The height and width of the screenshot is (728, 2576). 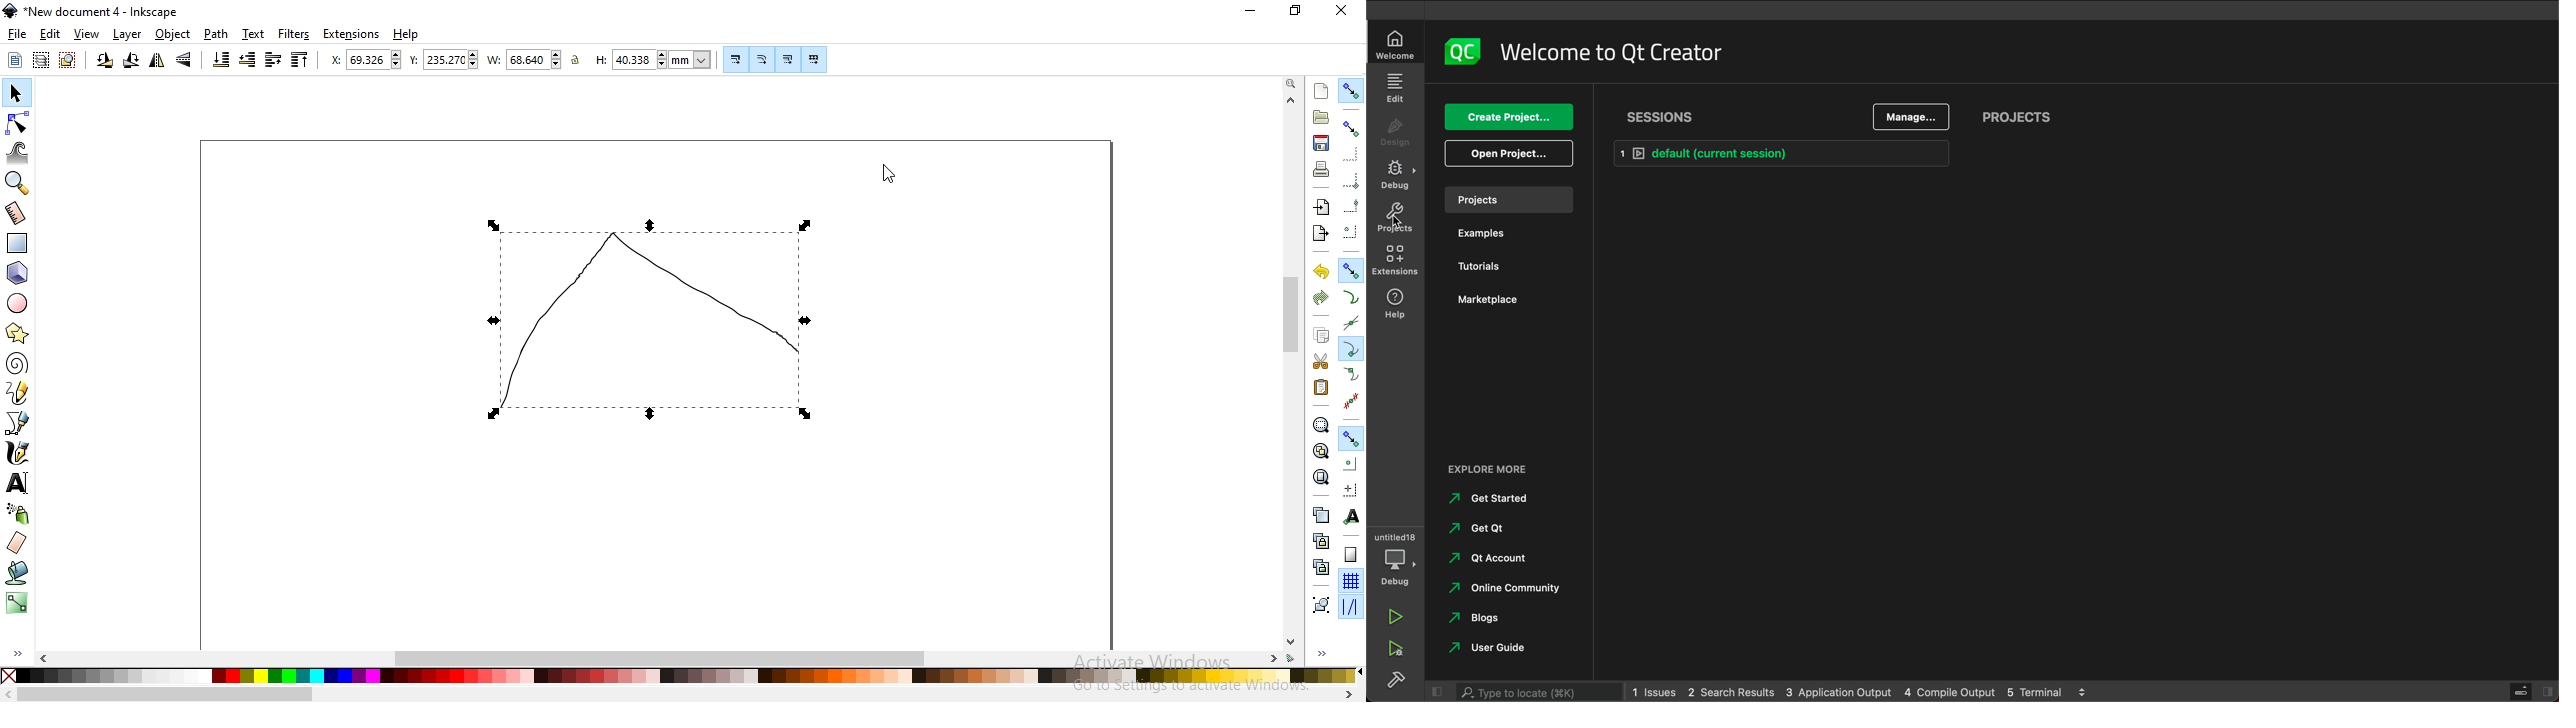 I want to click on create and edit text, so click(x=18, y=484).